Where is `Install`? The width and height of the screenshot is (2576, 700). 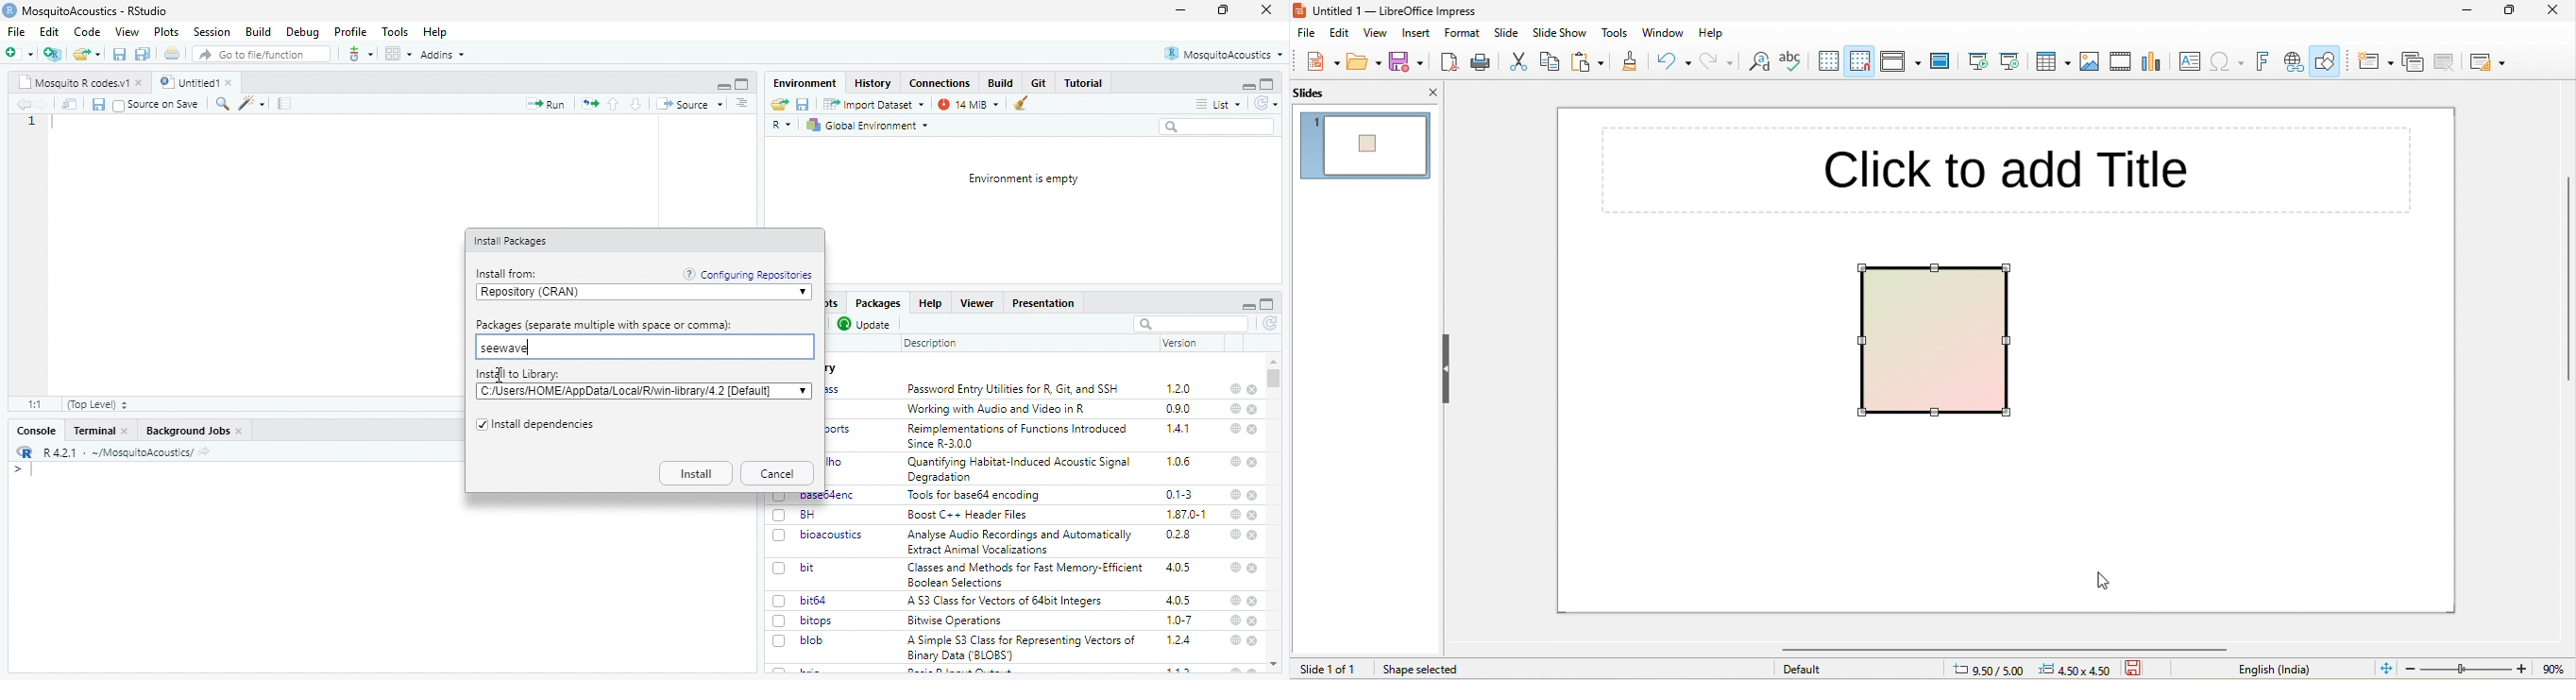 Install is located at coordinates (696, 473).